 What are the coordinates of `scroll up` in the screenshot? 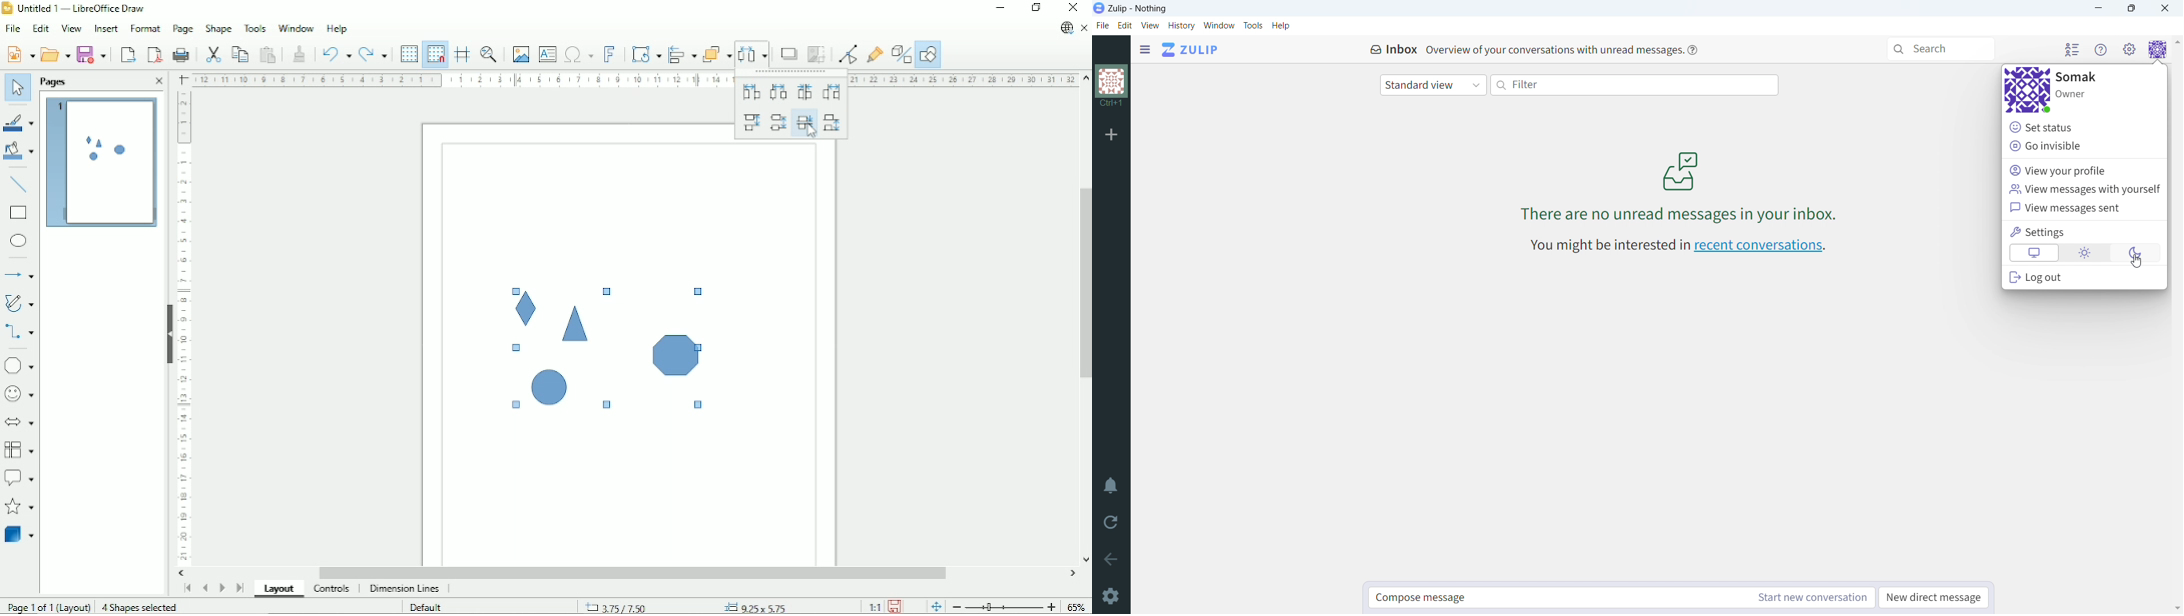 It's located at (2177, 42).